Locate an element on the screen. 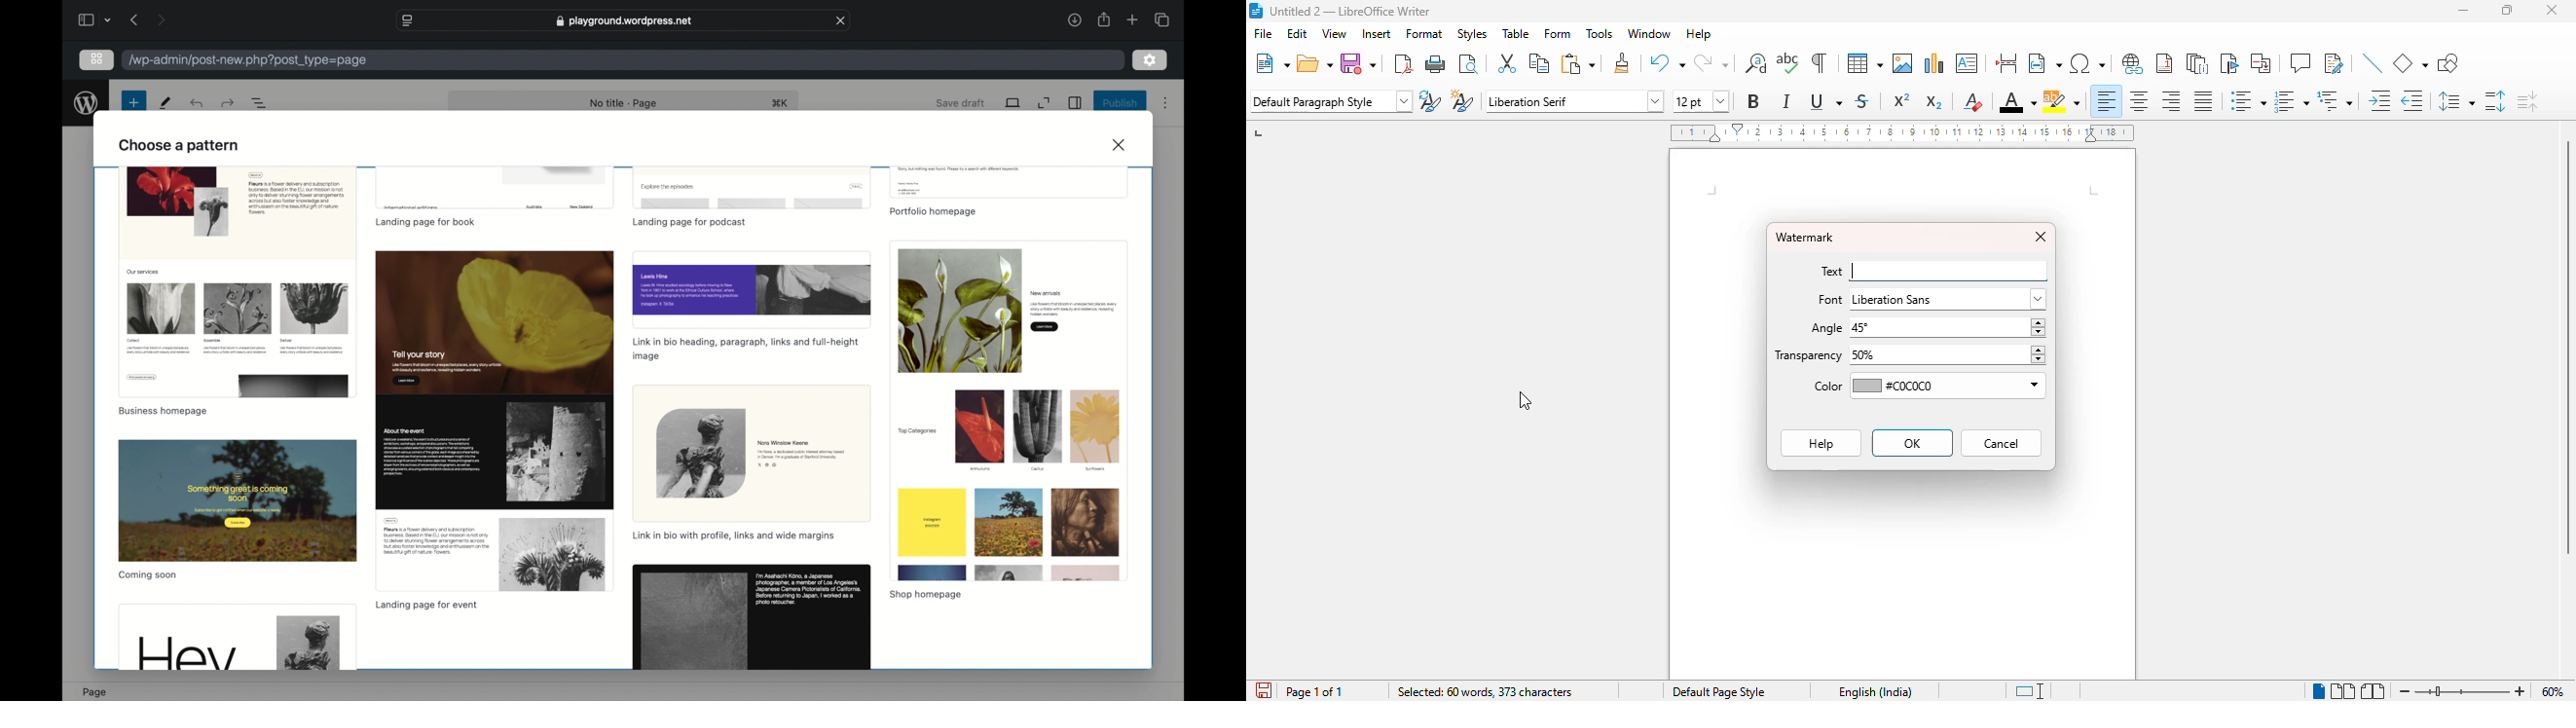 The height and width of the screenshot is (728, 2576). template name is located at coordinates (162, 412).